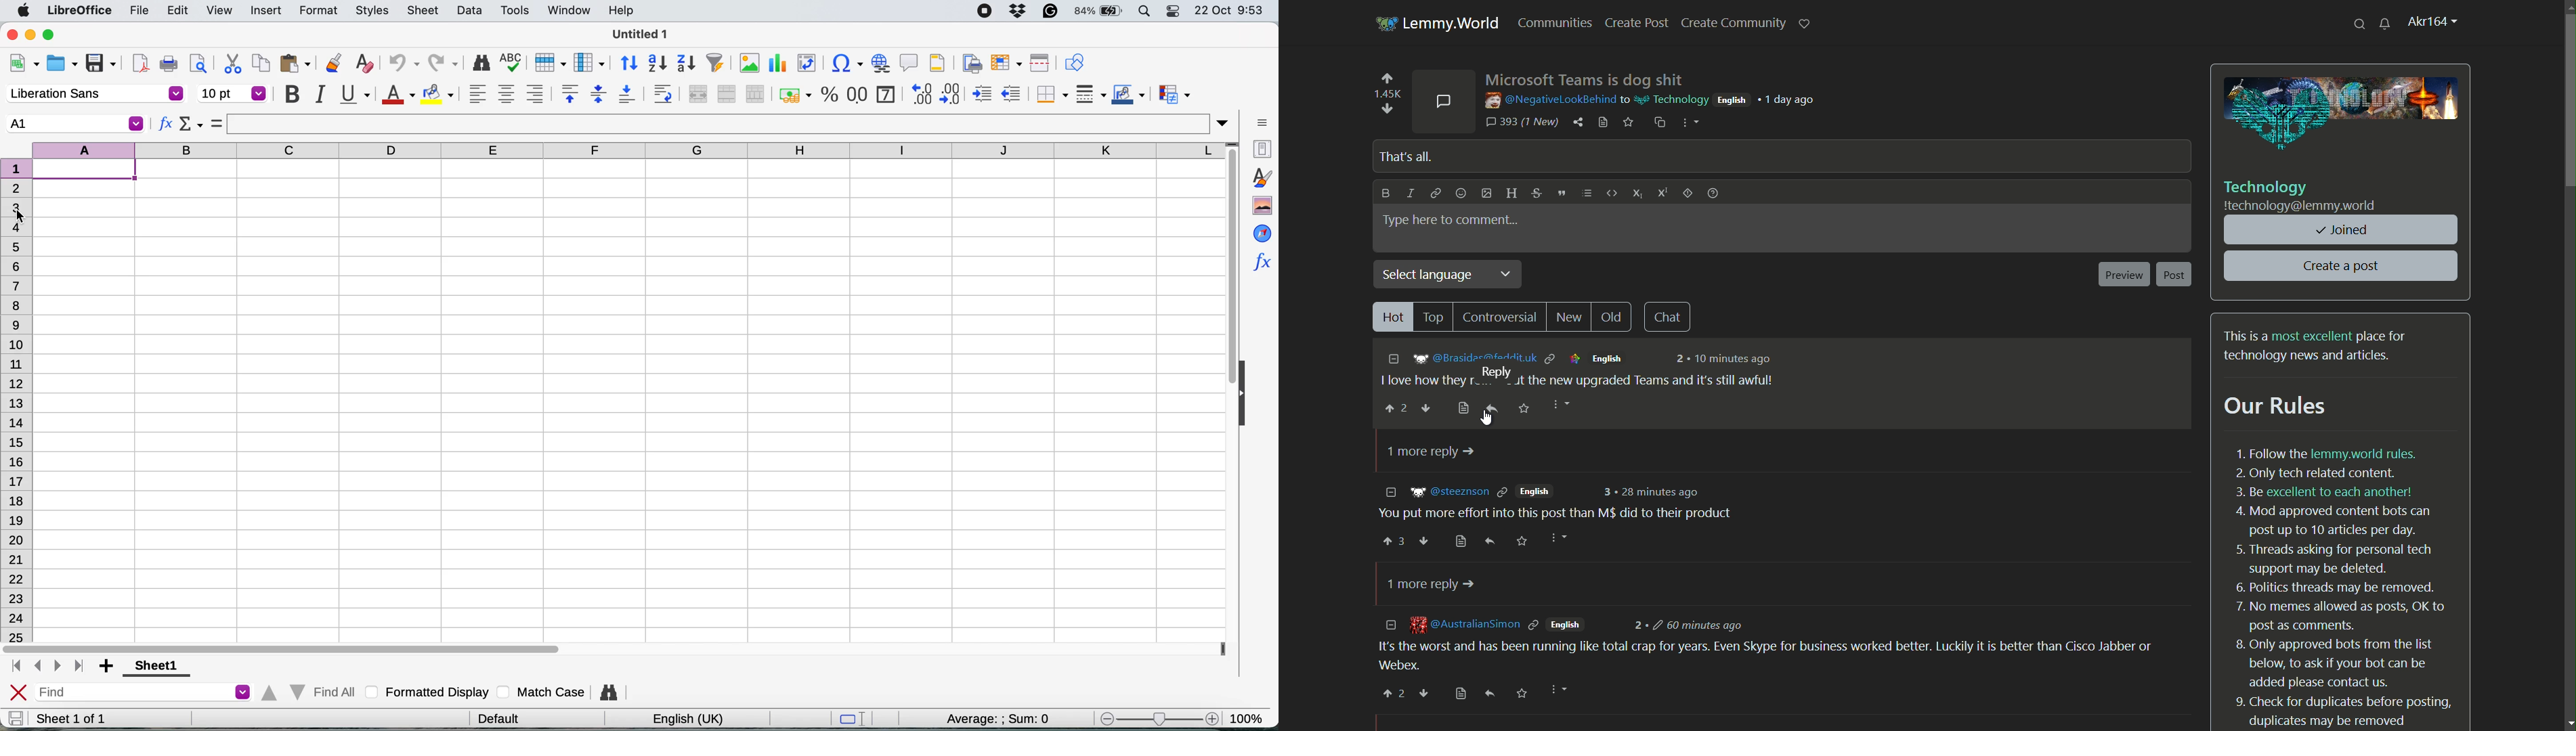  Describe the element at coordinates (32, 34) in the screenshot. I see `minimise` at that location.